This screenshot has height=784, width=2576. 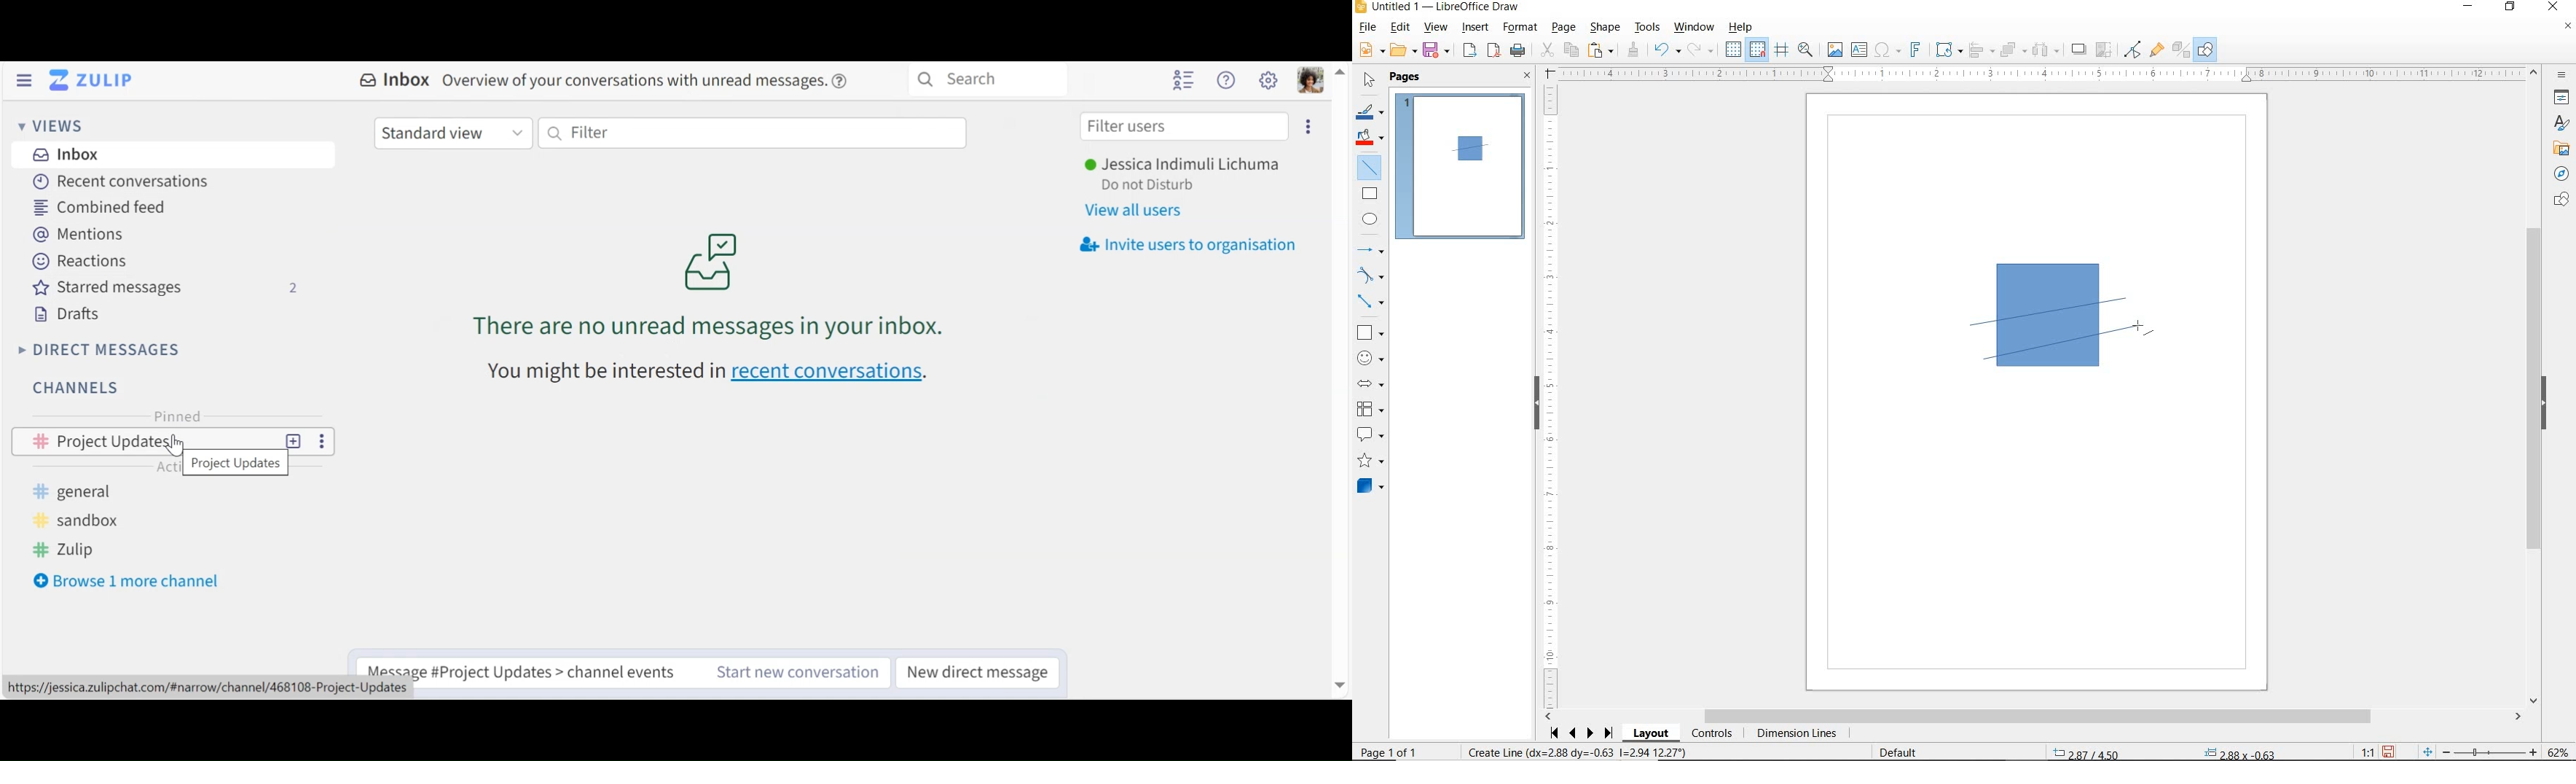 I want to click on Resize shape, so click(x=1576, y=752).